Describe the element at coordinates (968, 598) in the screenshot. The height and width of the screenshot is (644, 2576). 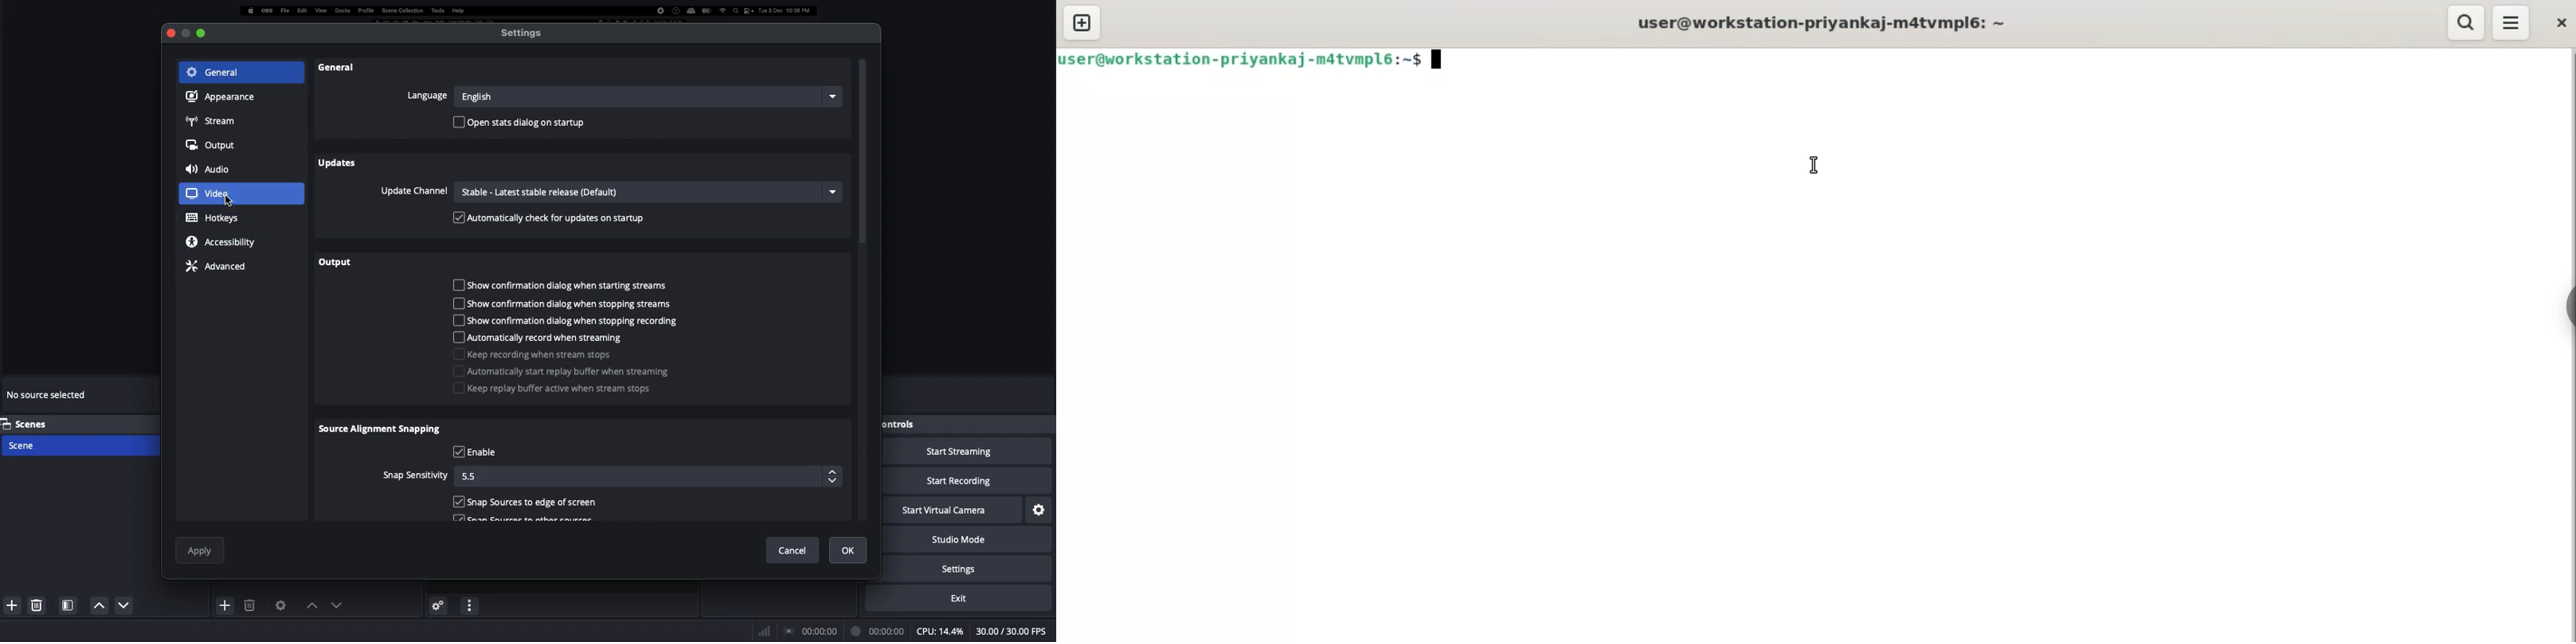
I see `Exit` at that location.